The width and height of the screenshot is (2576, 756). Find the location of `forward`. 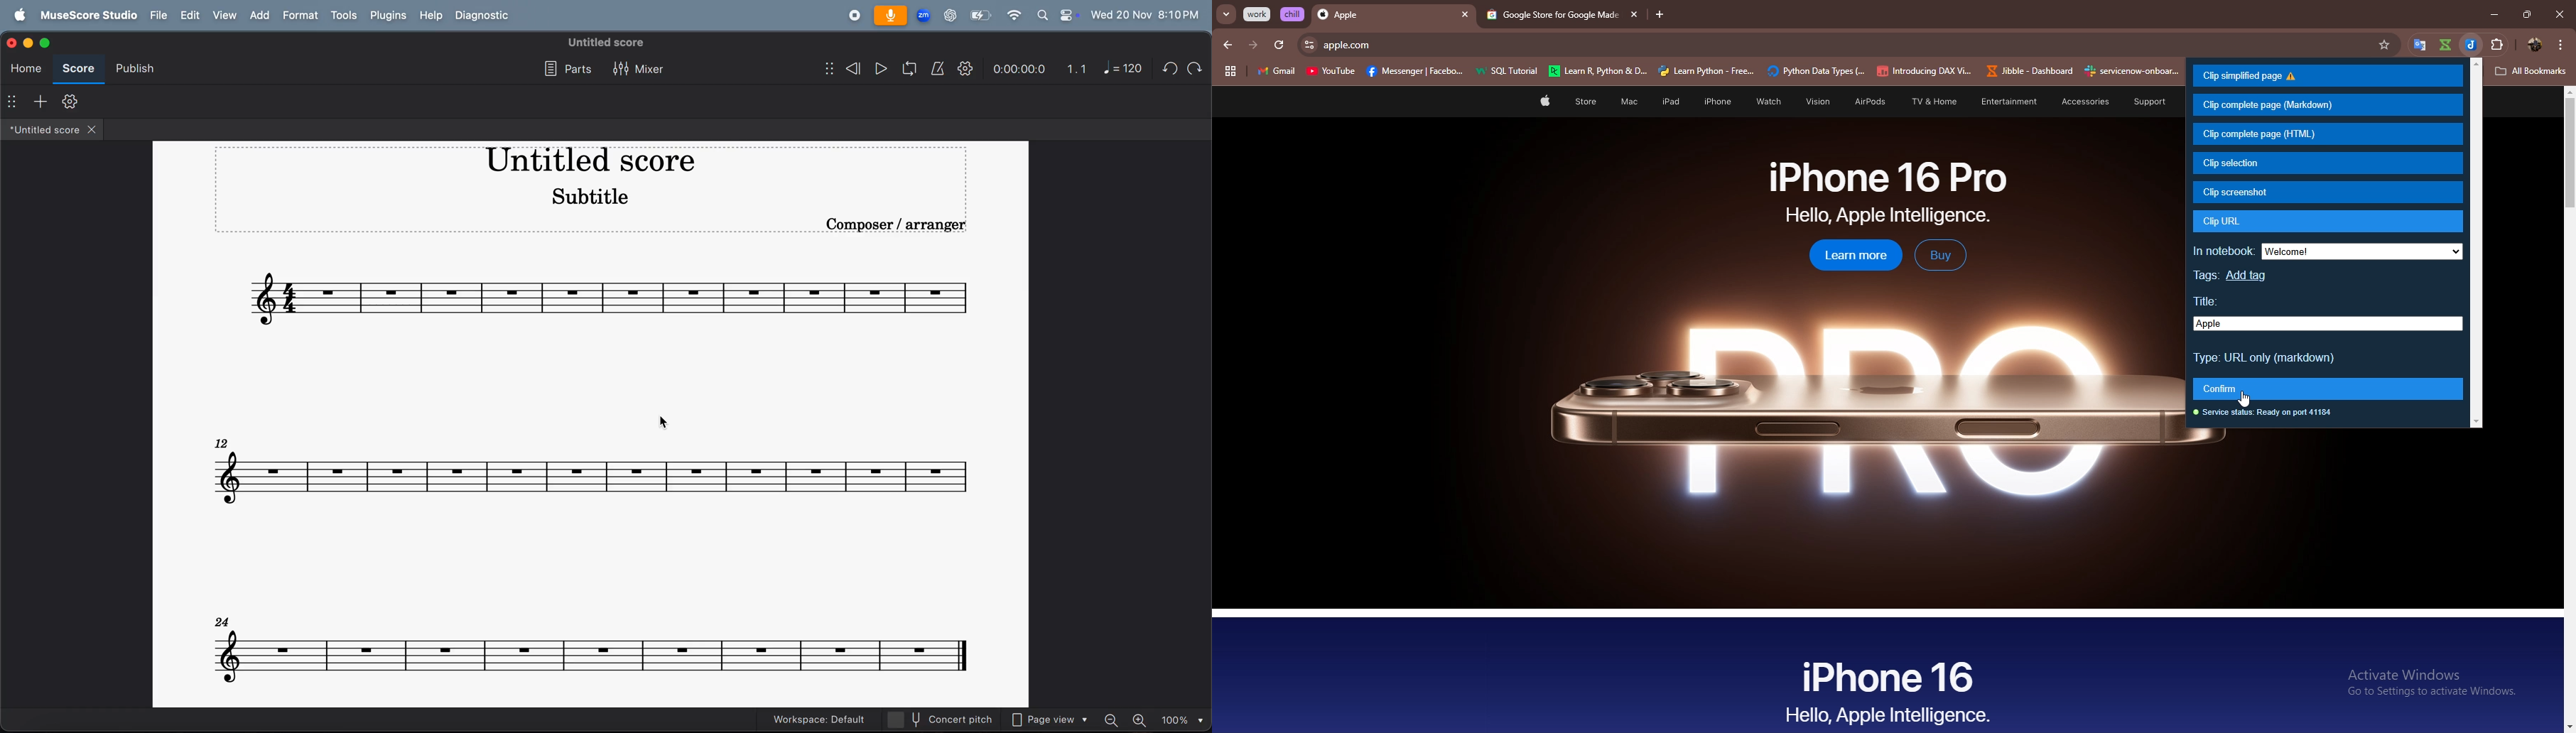

forward is located at coordinates (1253, 45).